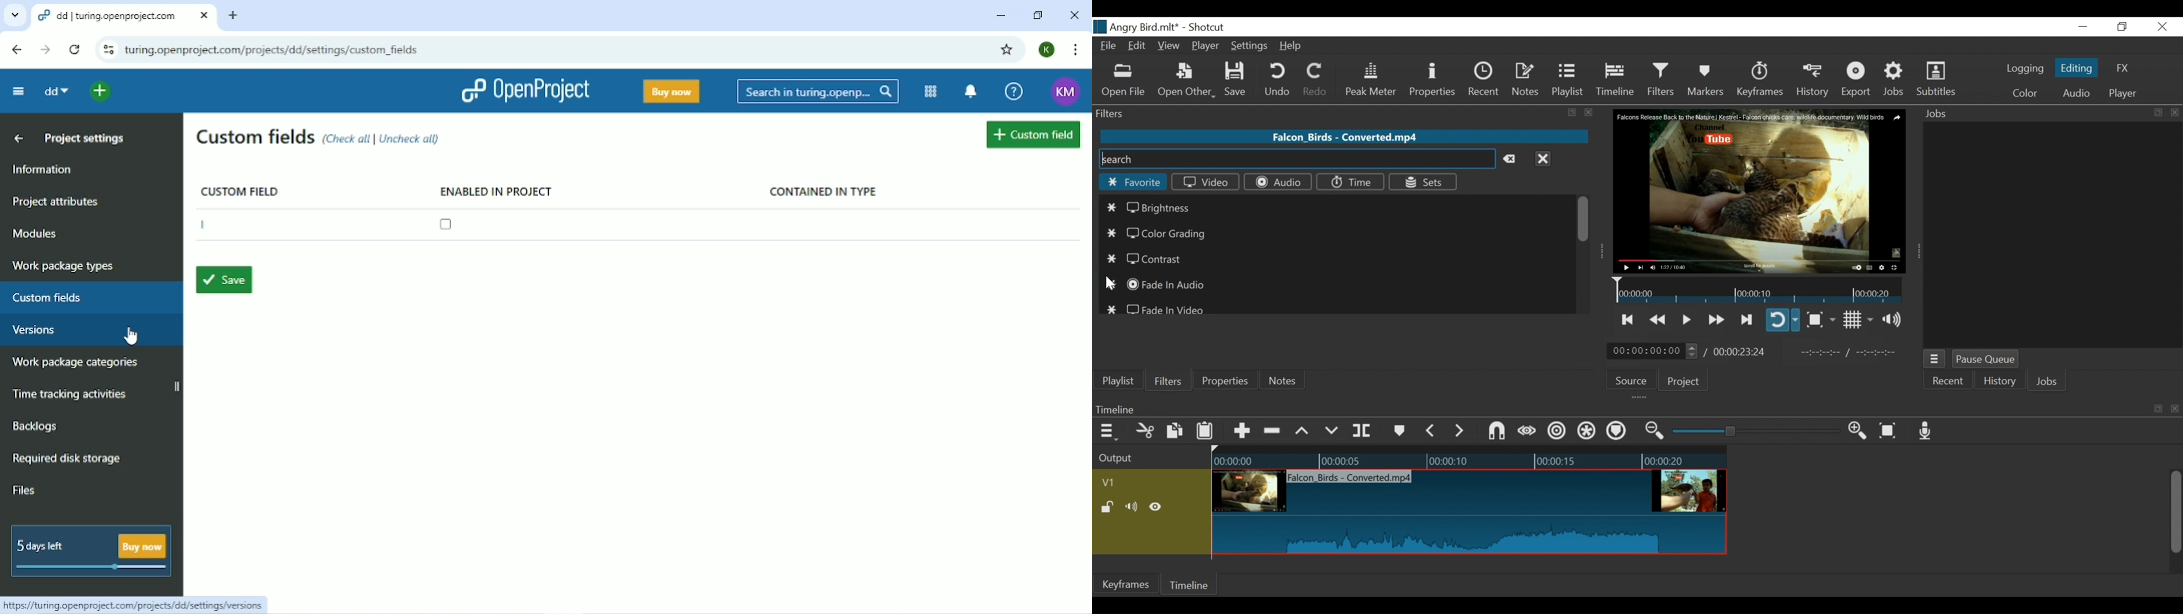  I want to click on Custom fields, so click(254, 139).